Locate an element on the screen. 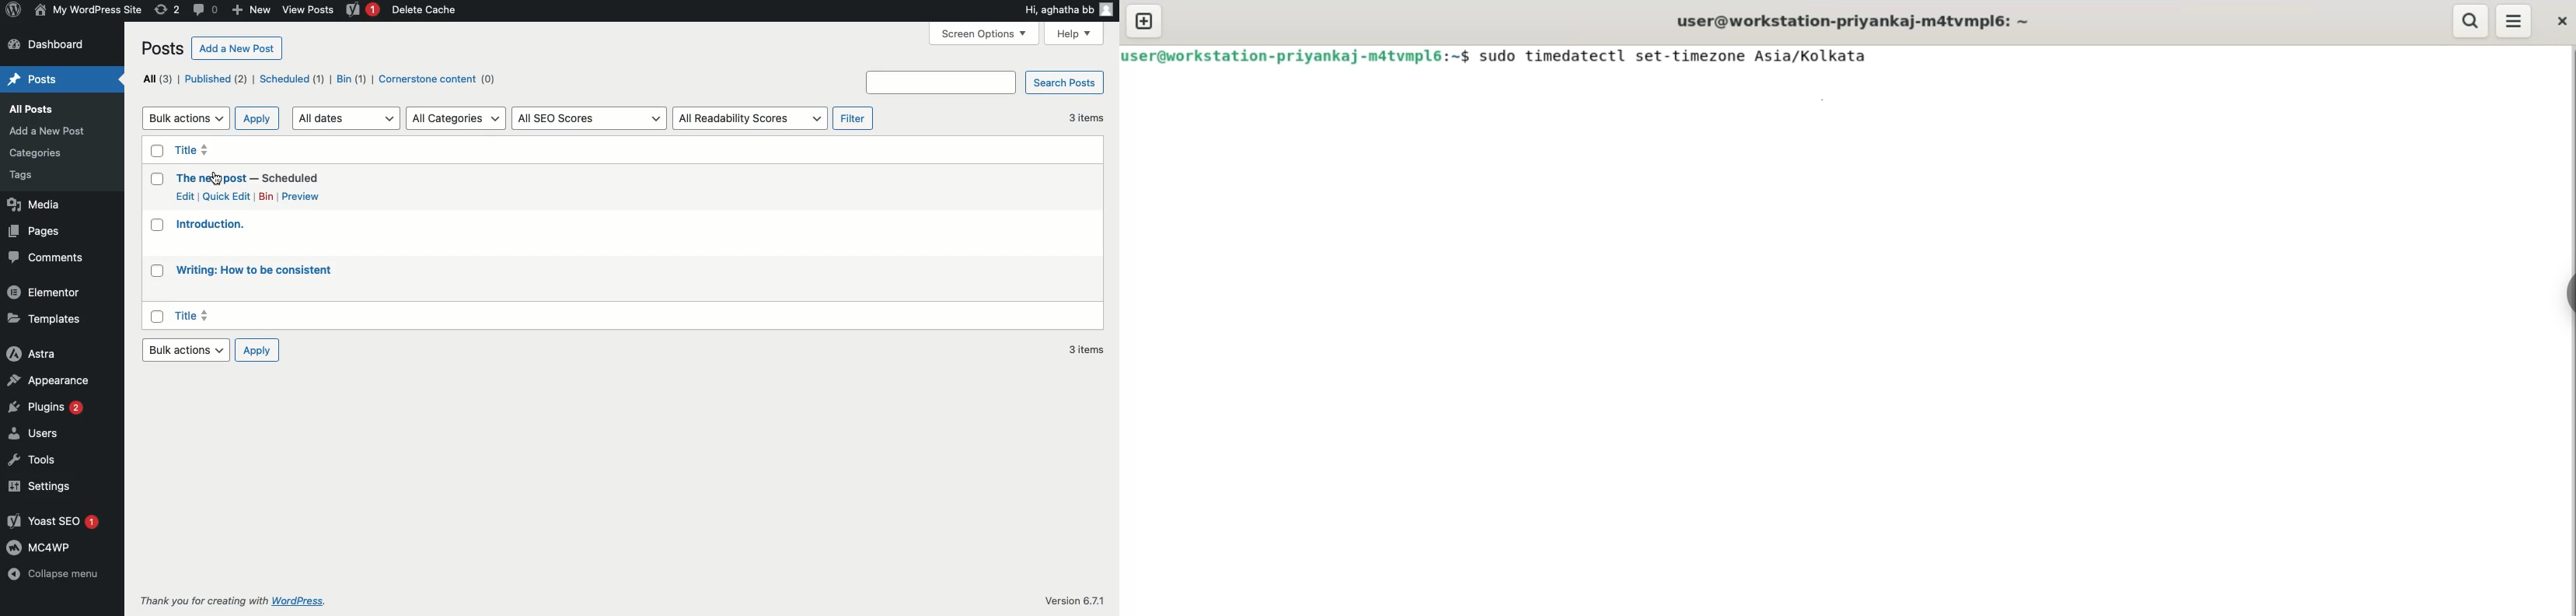 Image resolution: width=2576 pixels, height=616 pixels. Yoast is located at coordinates (362, 10).